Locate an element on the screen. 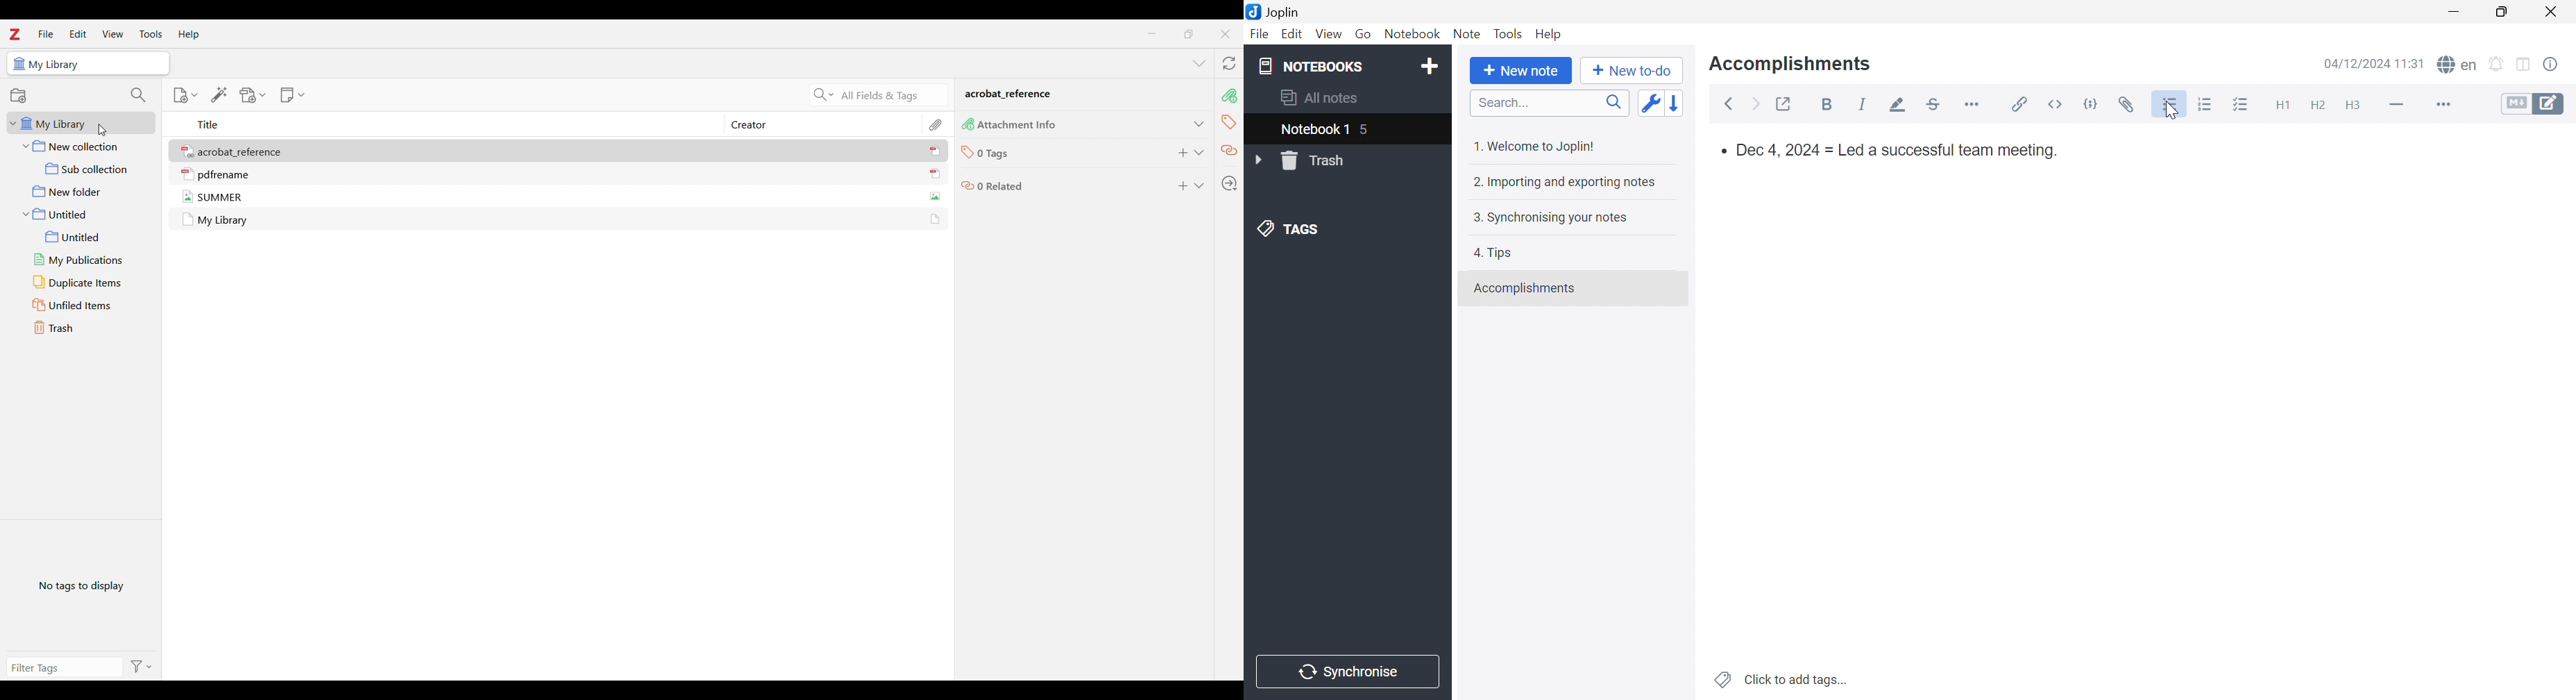  3. Synchronising your notes is located at coordinates (1550, 216).